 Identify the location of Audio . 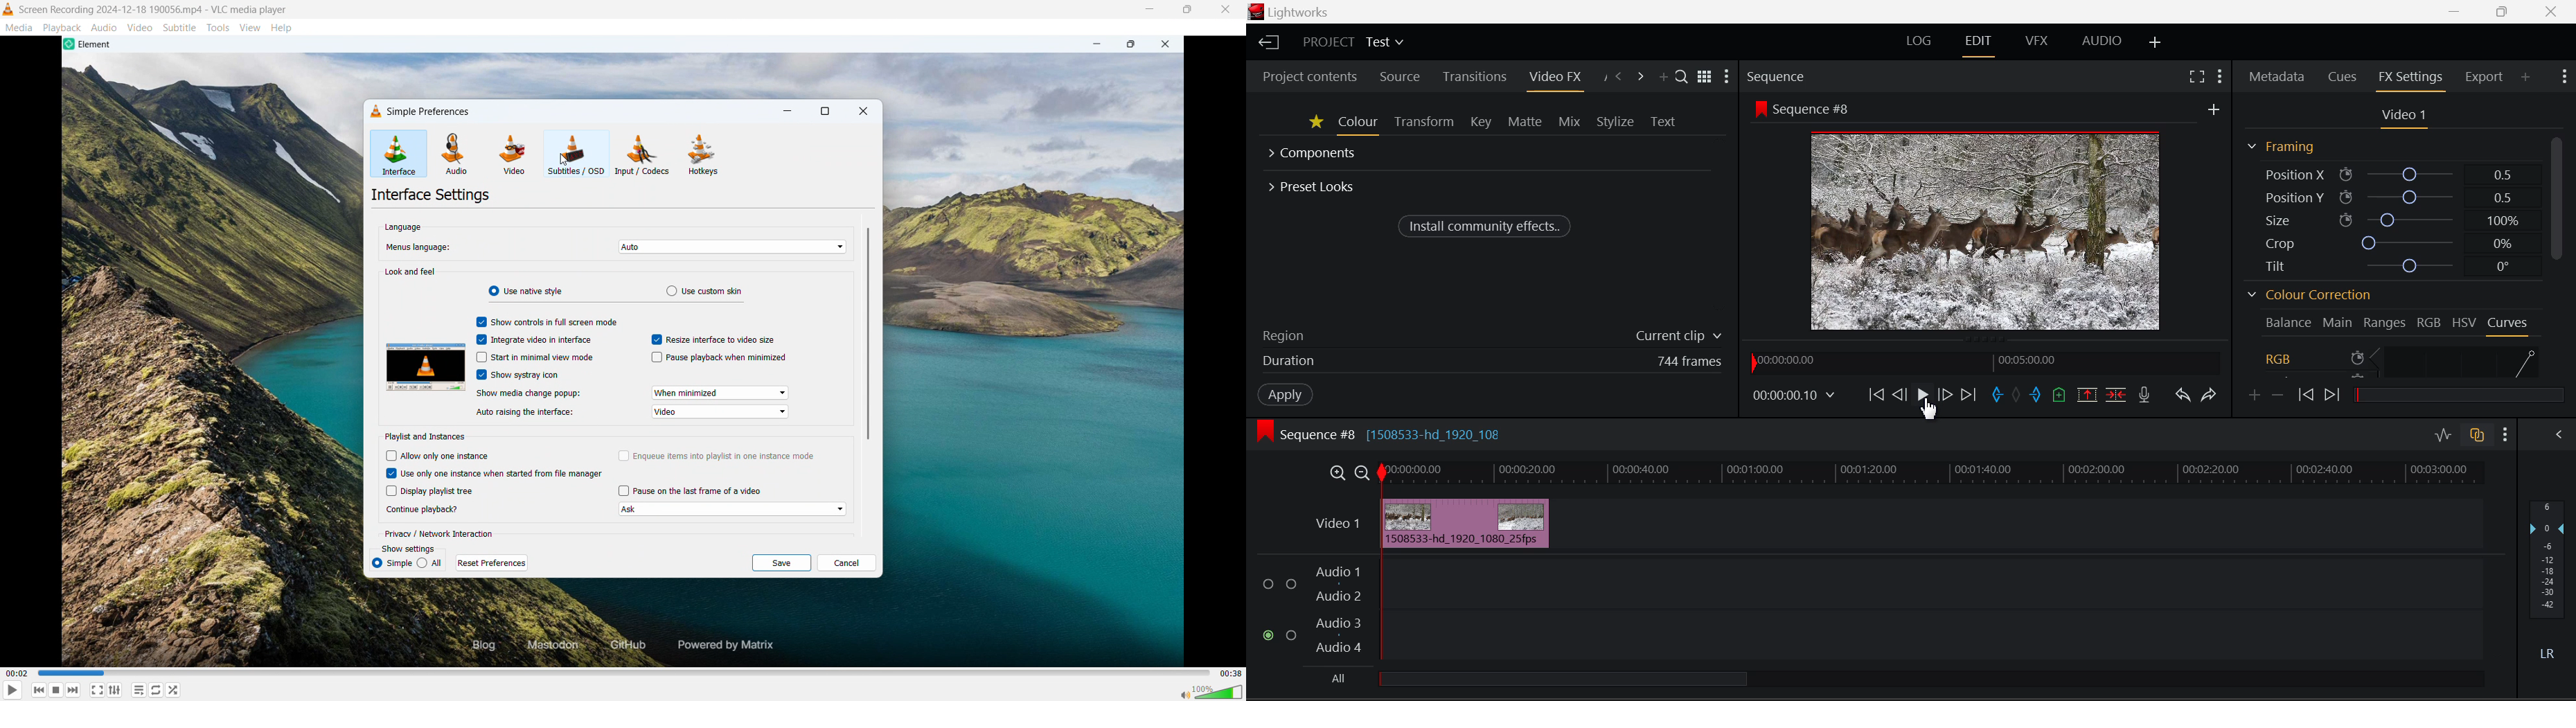
(104, 27).